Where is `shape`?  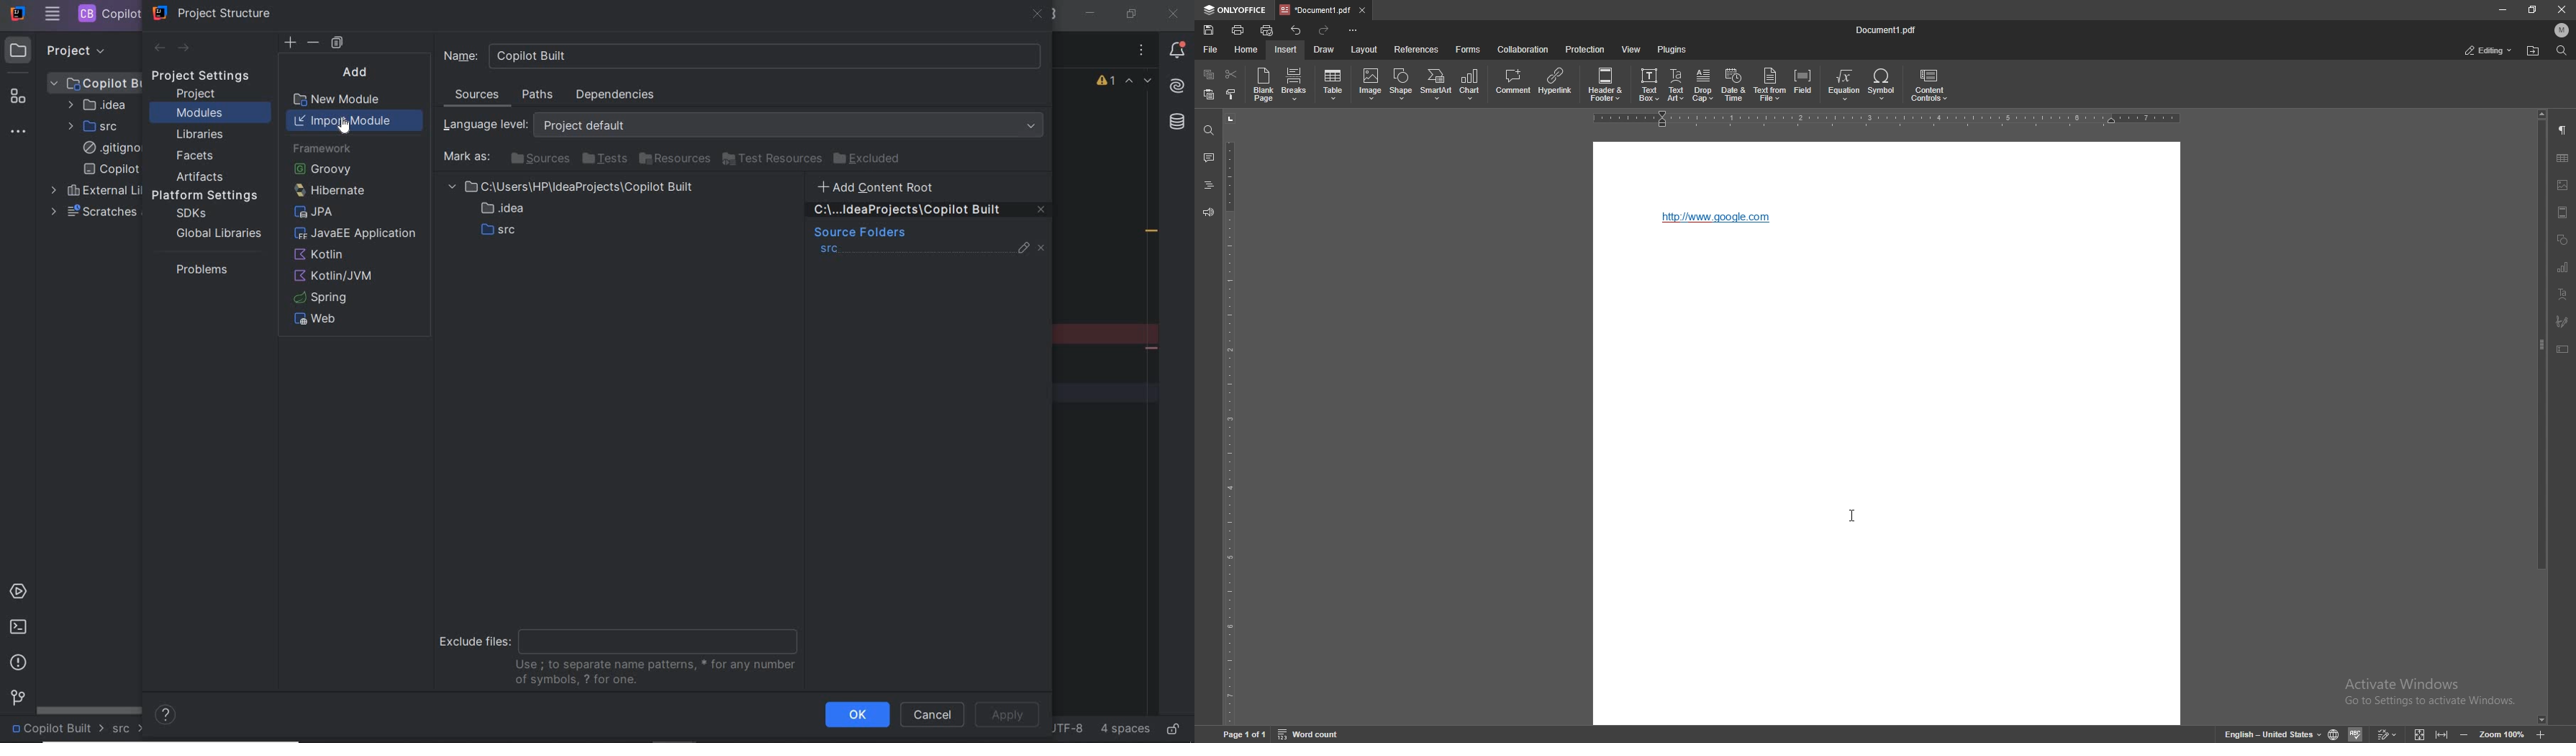 shape is located at coordinates (1403, 83).